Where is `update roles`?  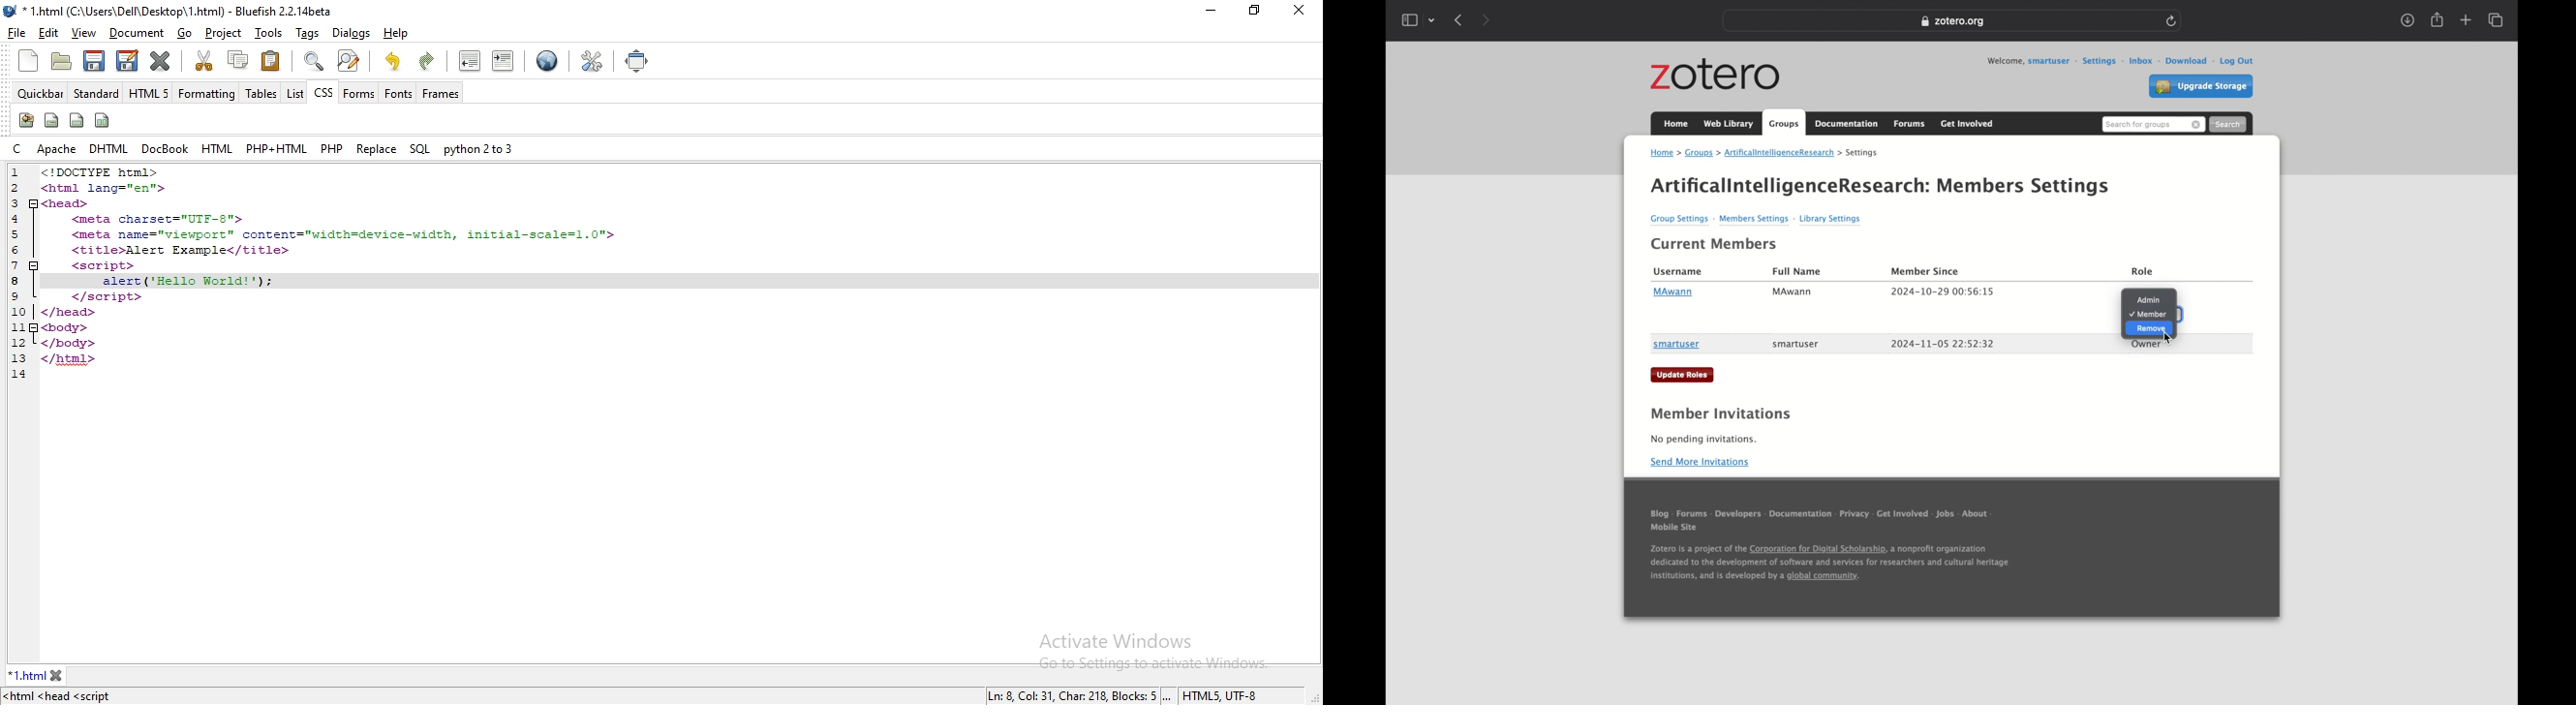 update roles is located at coordinates (1683, 375).